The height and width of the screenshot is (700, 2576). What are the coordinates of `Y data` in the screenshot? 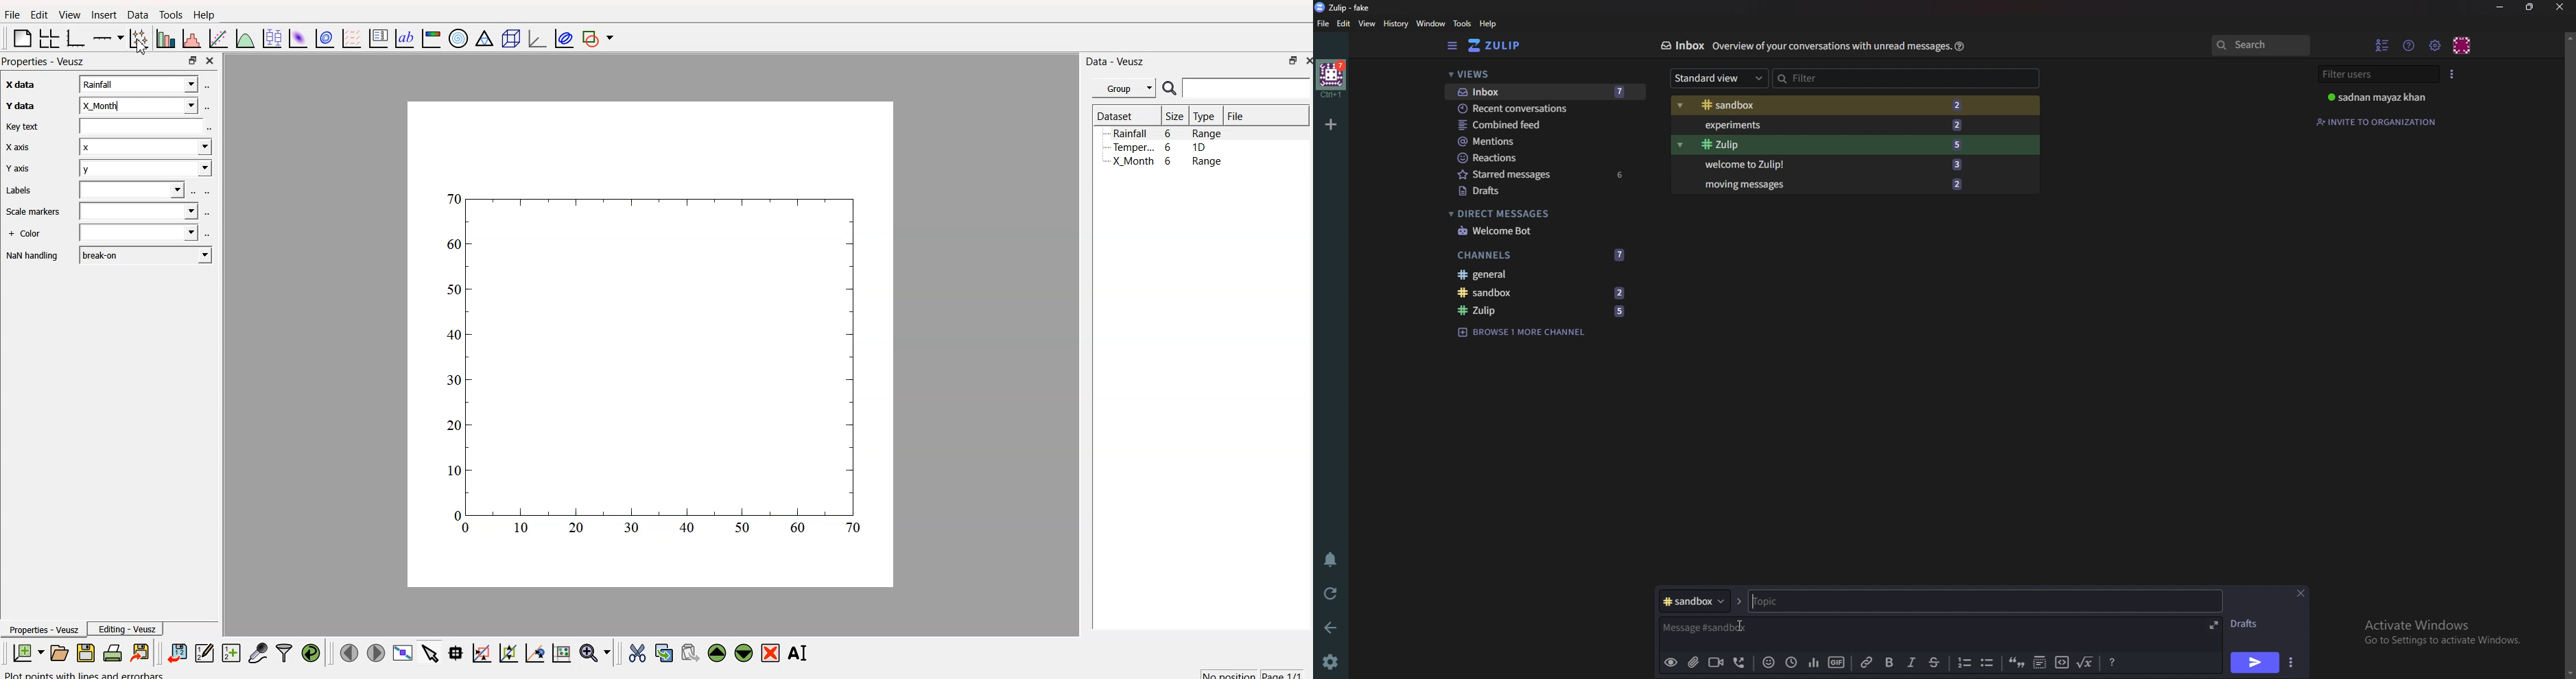 It's located at (18, 107).